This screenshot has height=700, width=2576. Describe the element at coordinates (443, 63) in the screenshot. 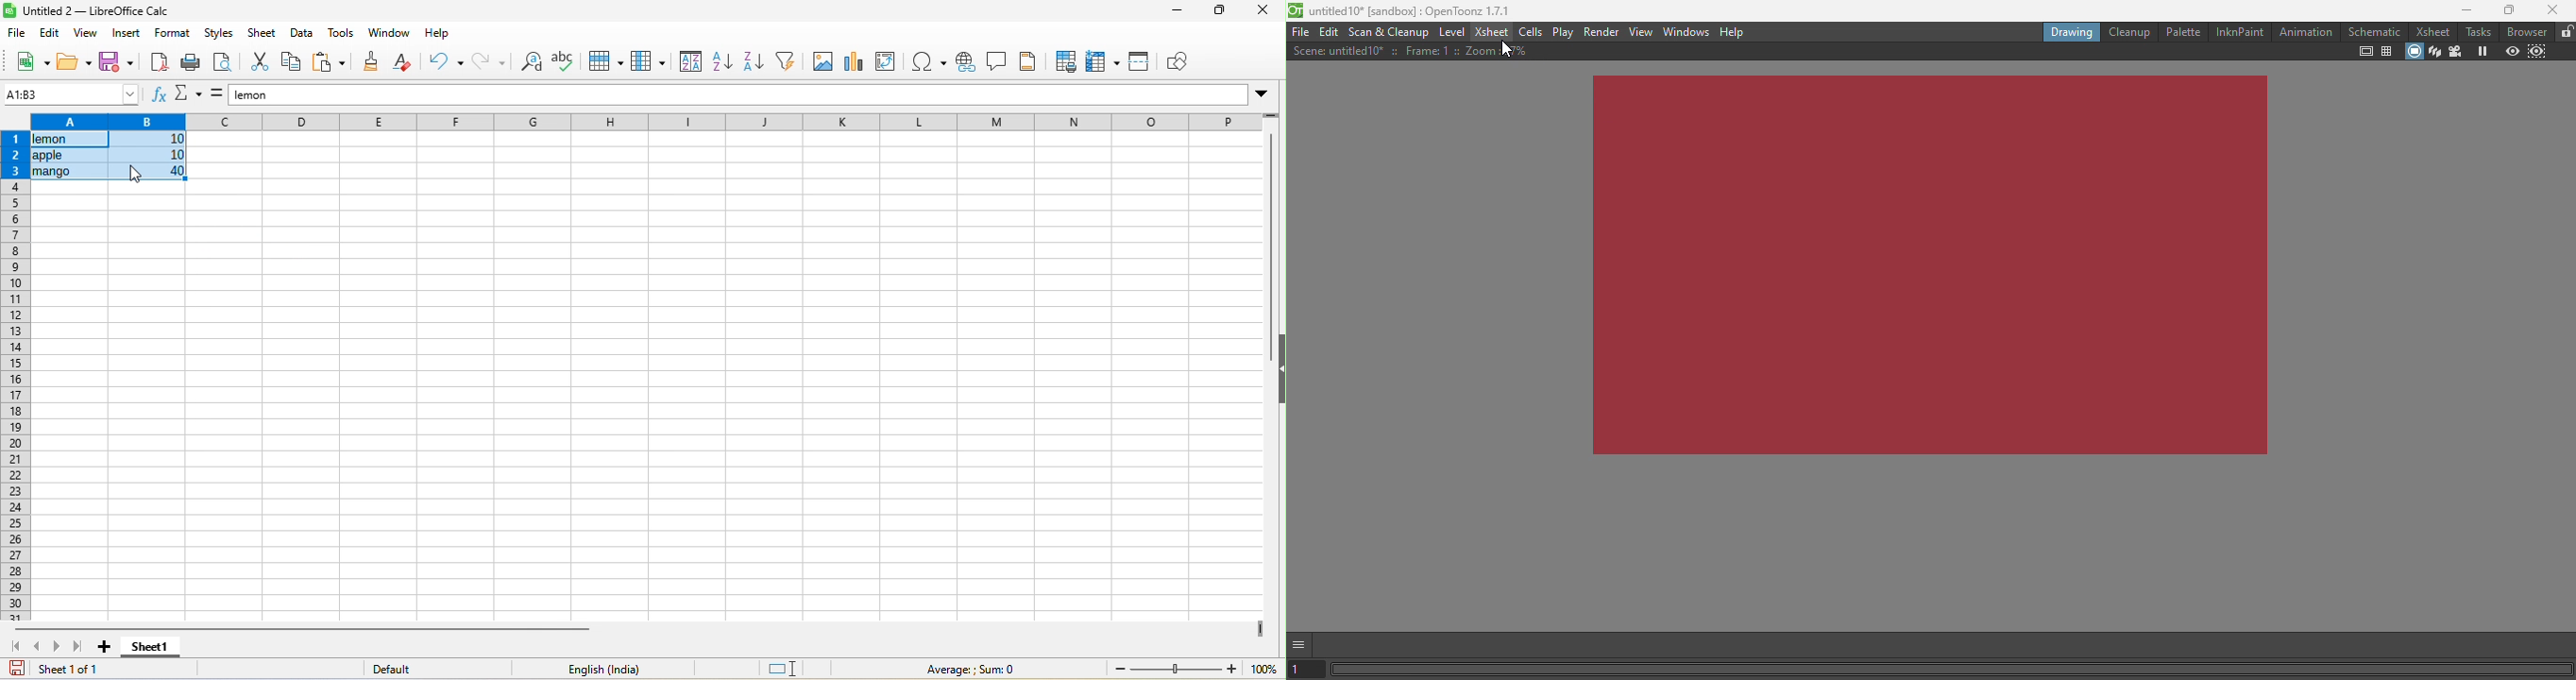

I see `undo` at that location.